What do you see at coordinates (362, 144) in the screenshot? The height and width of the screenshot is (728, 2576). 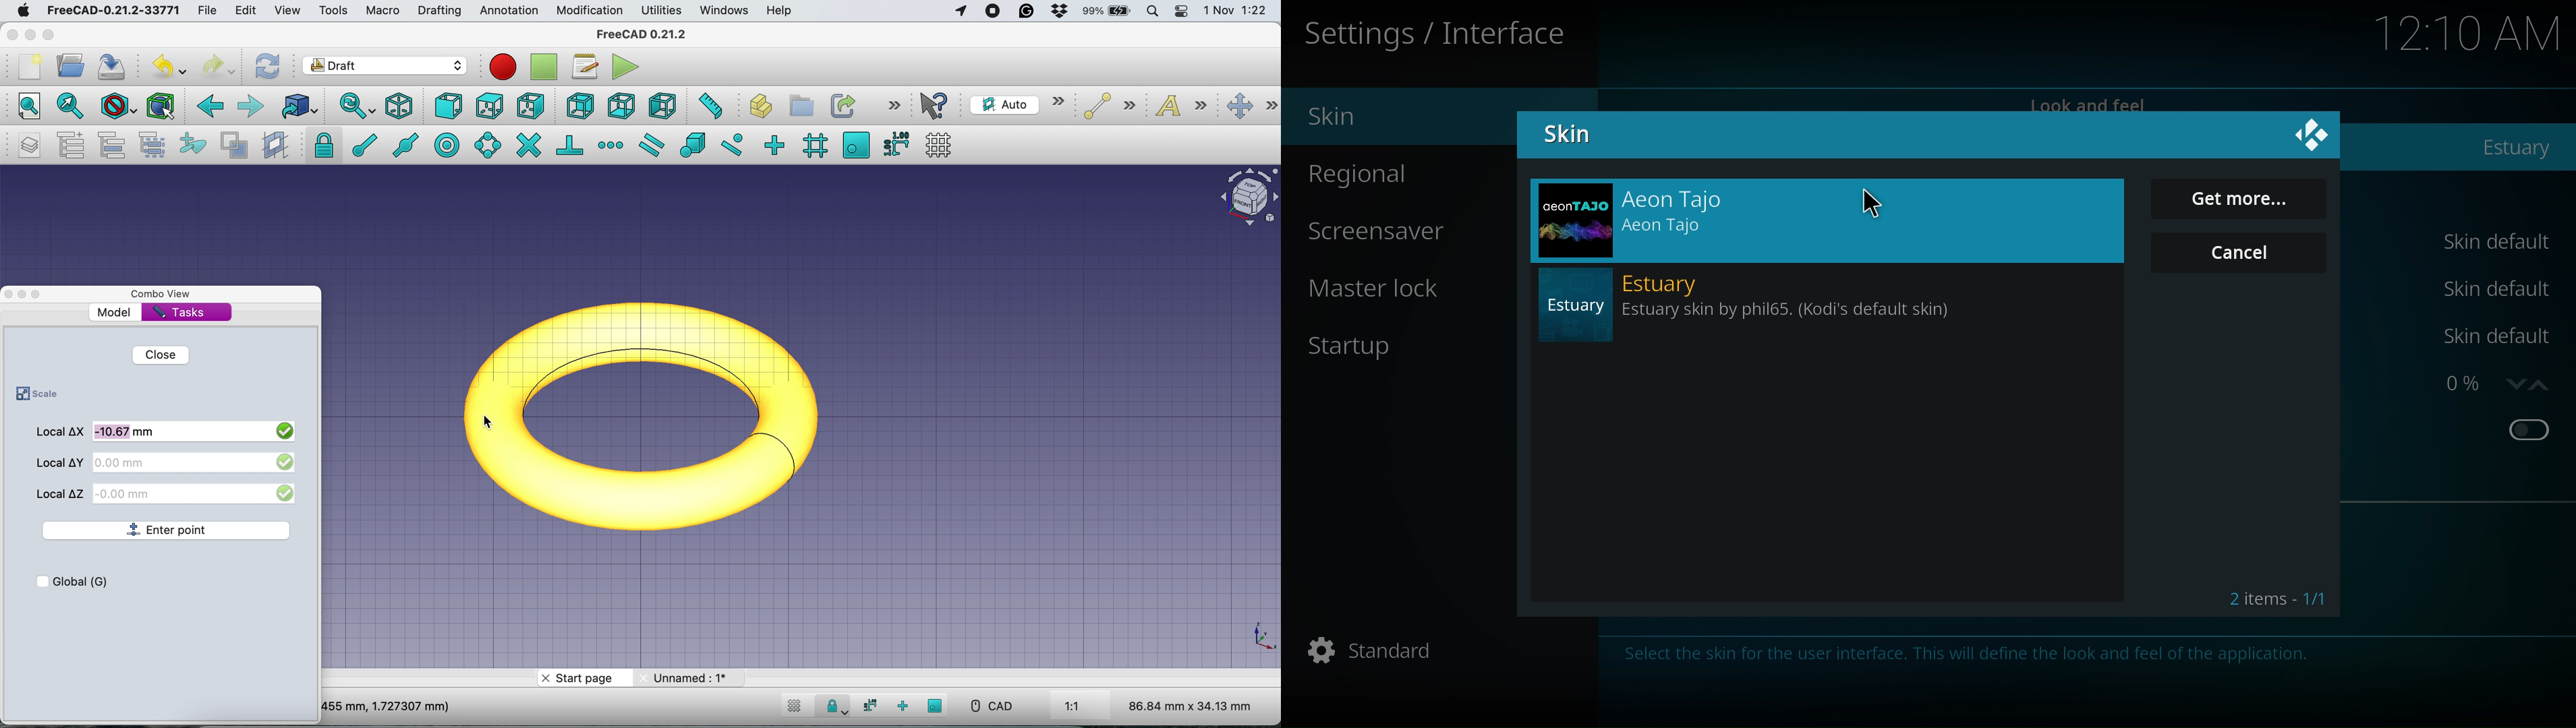 I see `snap endpoint` at bounding box center [362, 144].